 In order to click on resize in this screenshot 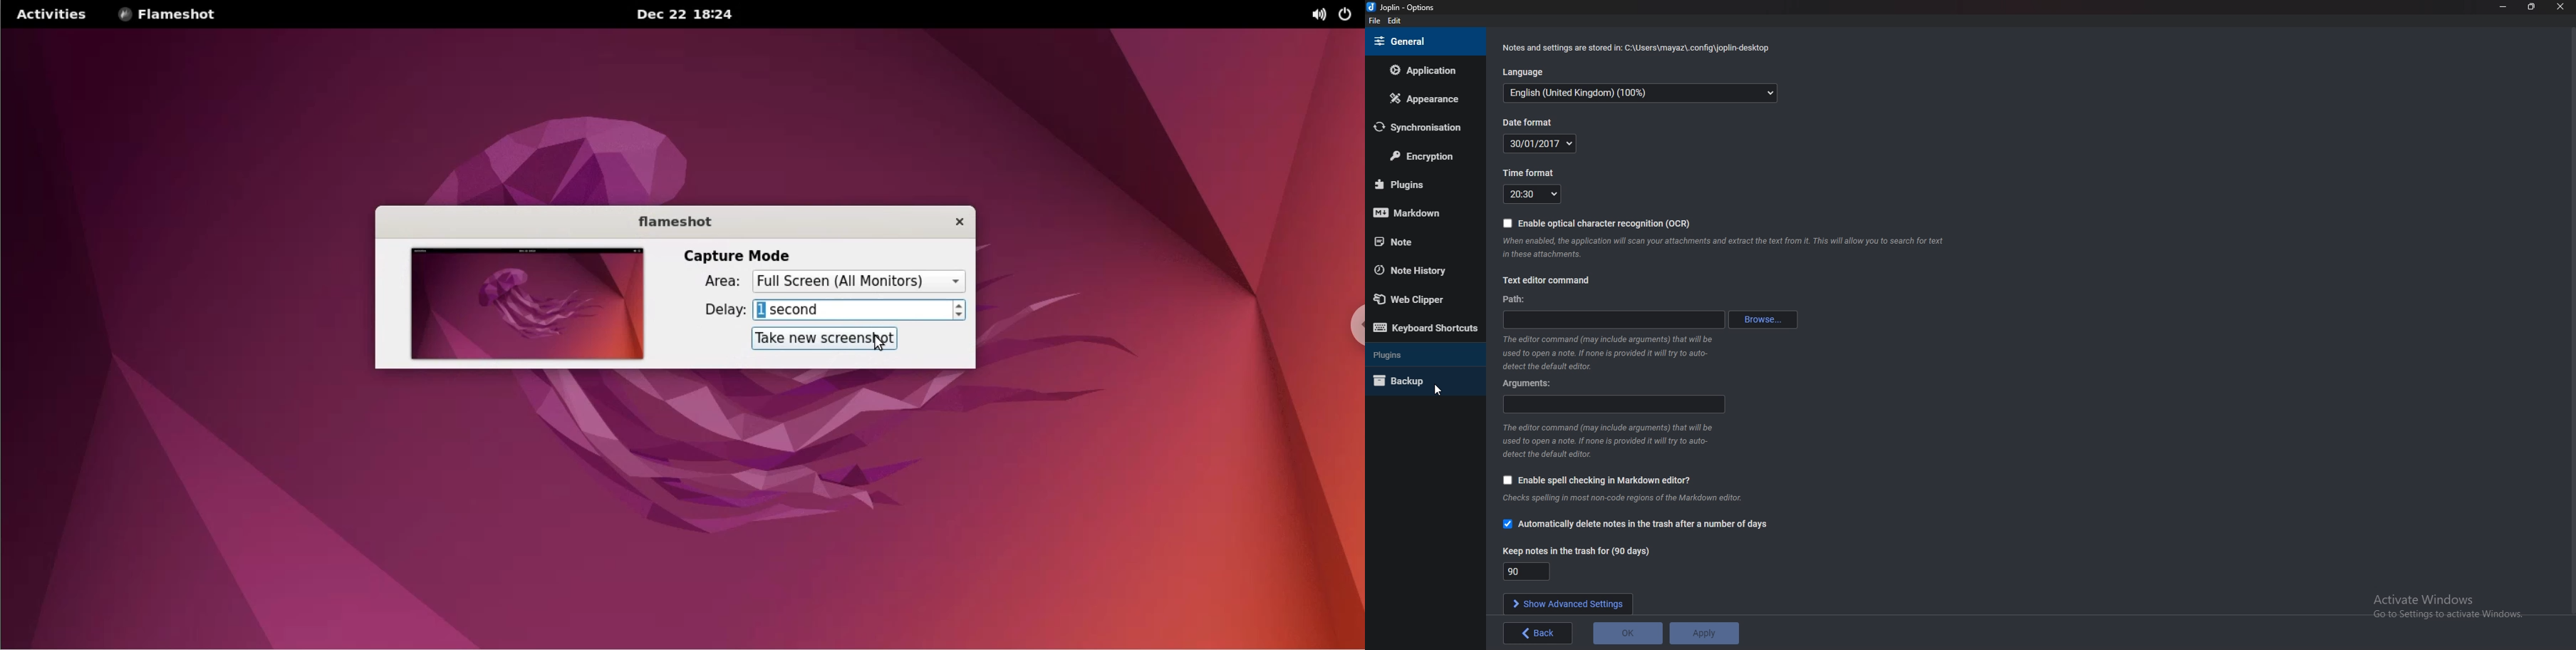, I will do `click(2533, 6)`.